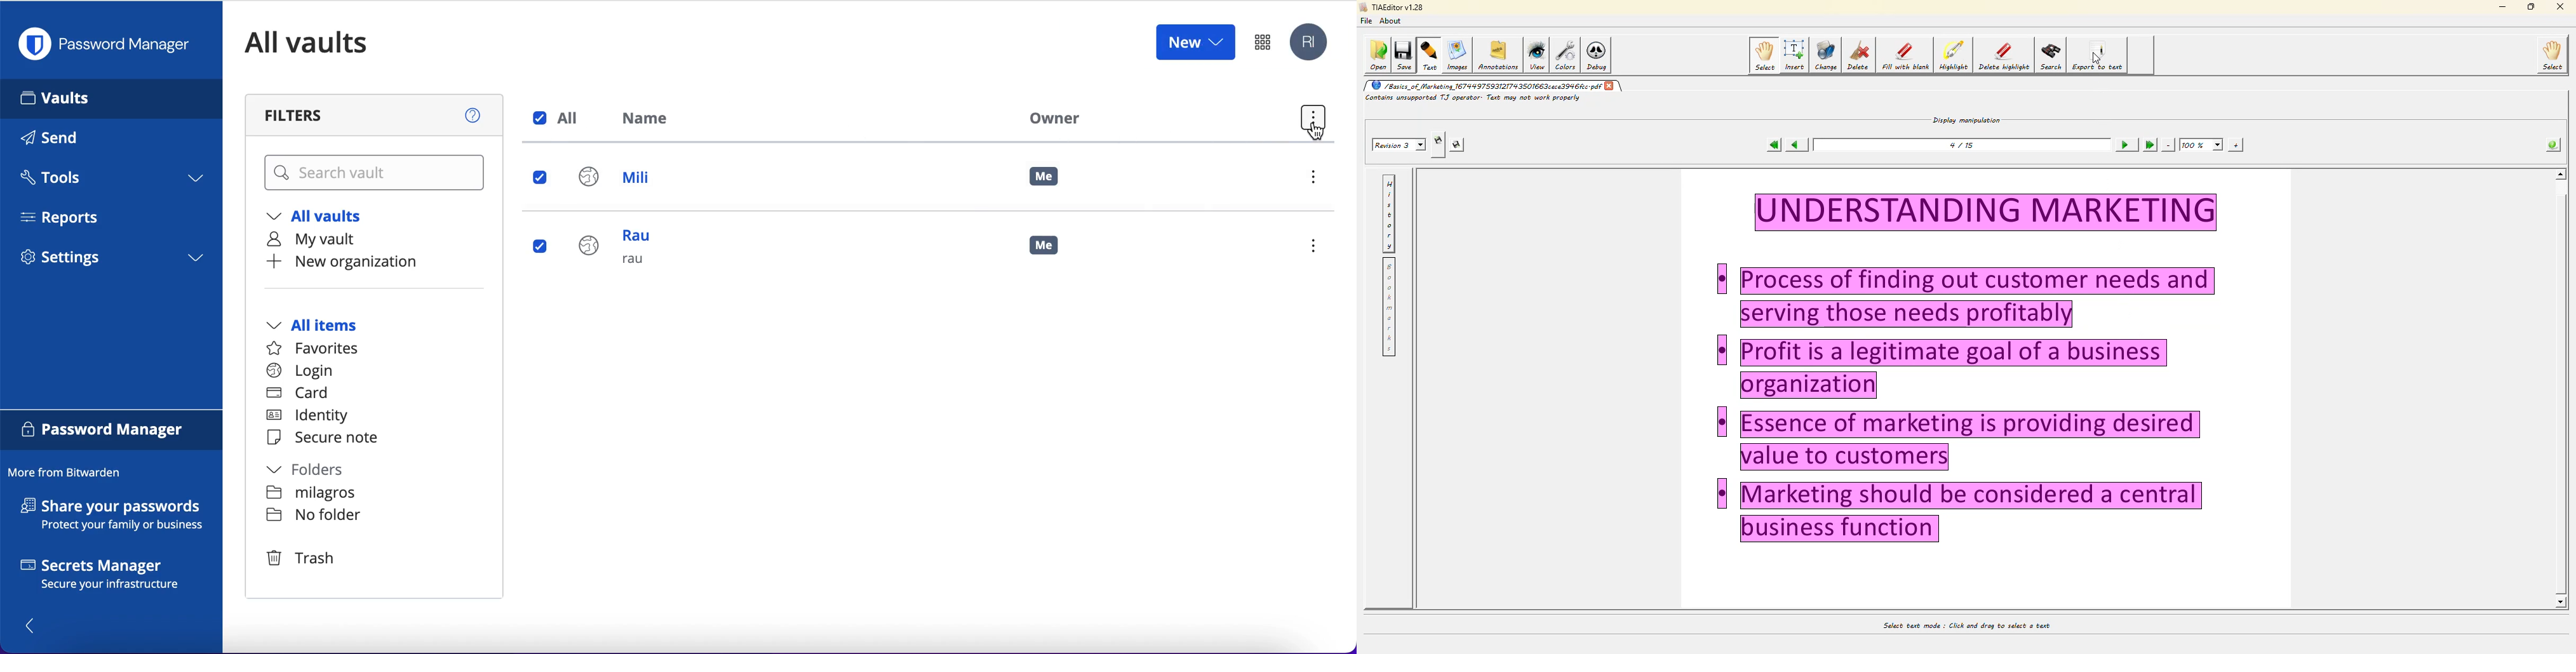 The height and width of the screenshot is (672, 2576). I want to click on password manager, so click(112, 431).